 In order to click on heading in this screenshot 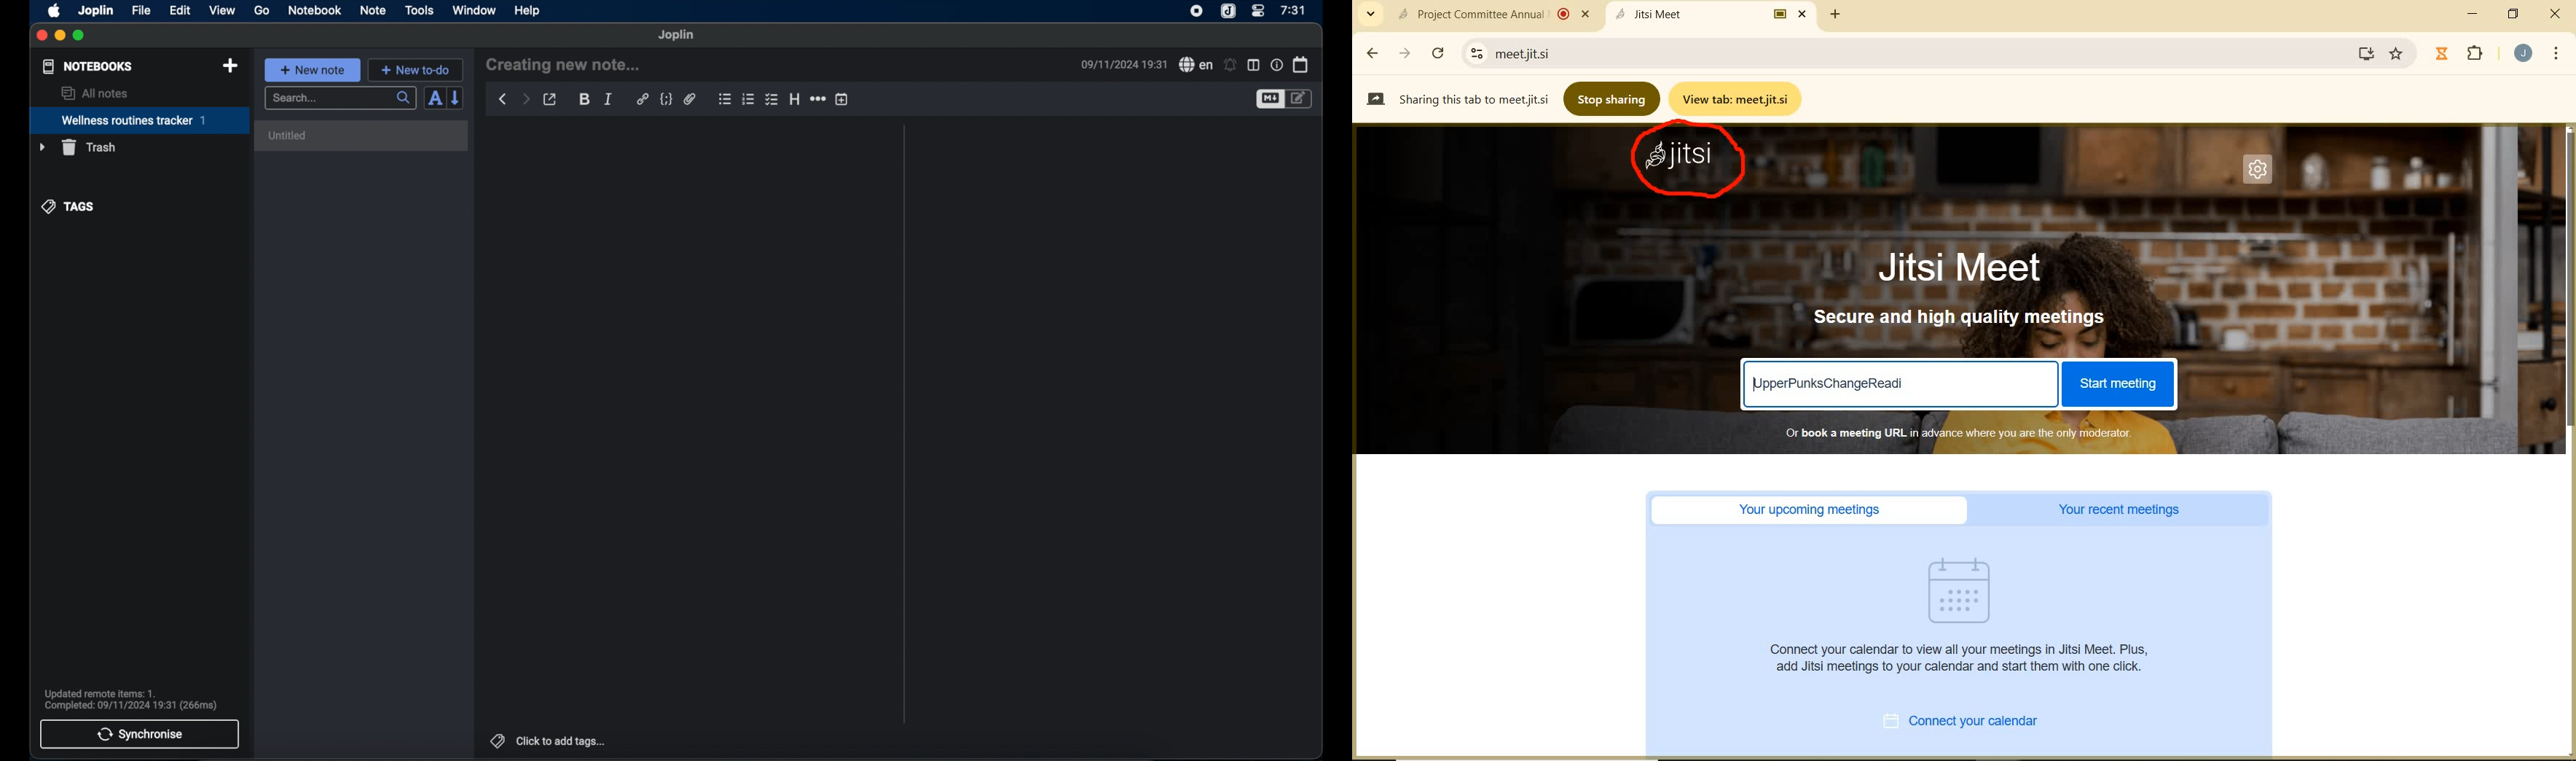, I will do `click(794, 99)`.